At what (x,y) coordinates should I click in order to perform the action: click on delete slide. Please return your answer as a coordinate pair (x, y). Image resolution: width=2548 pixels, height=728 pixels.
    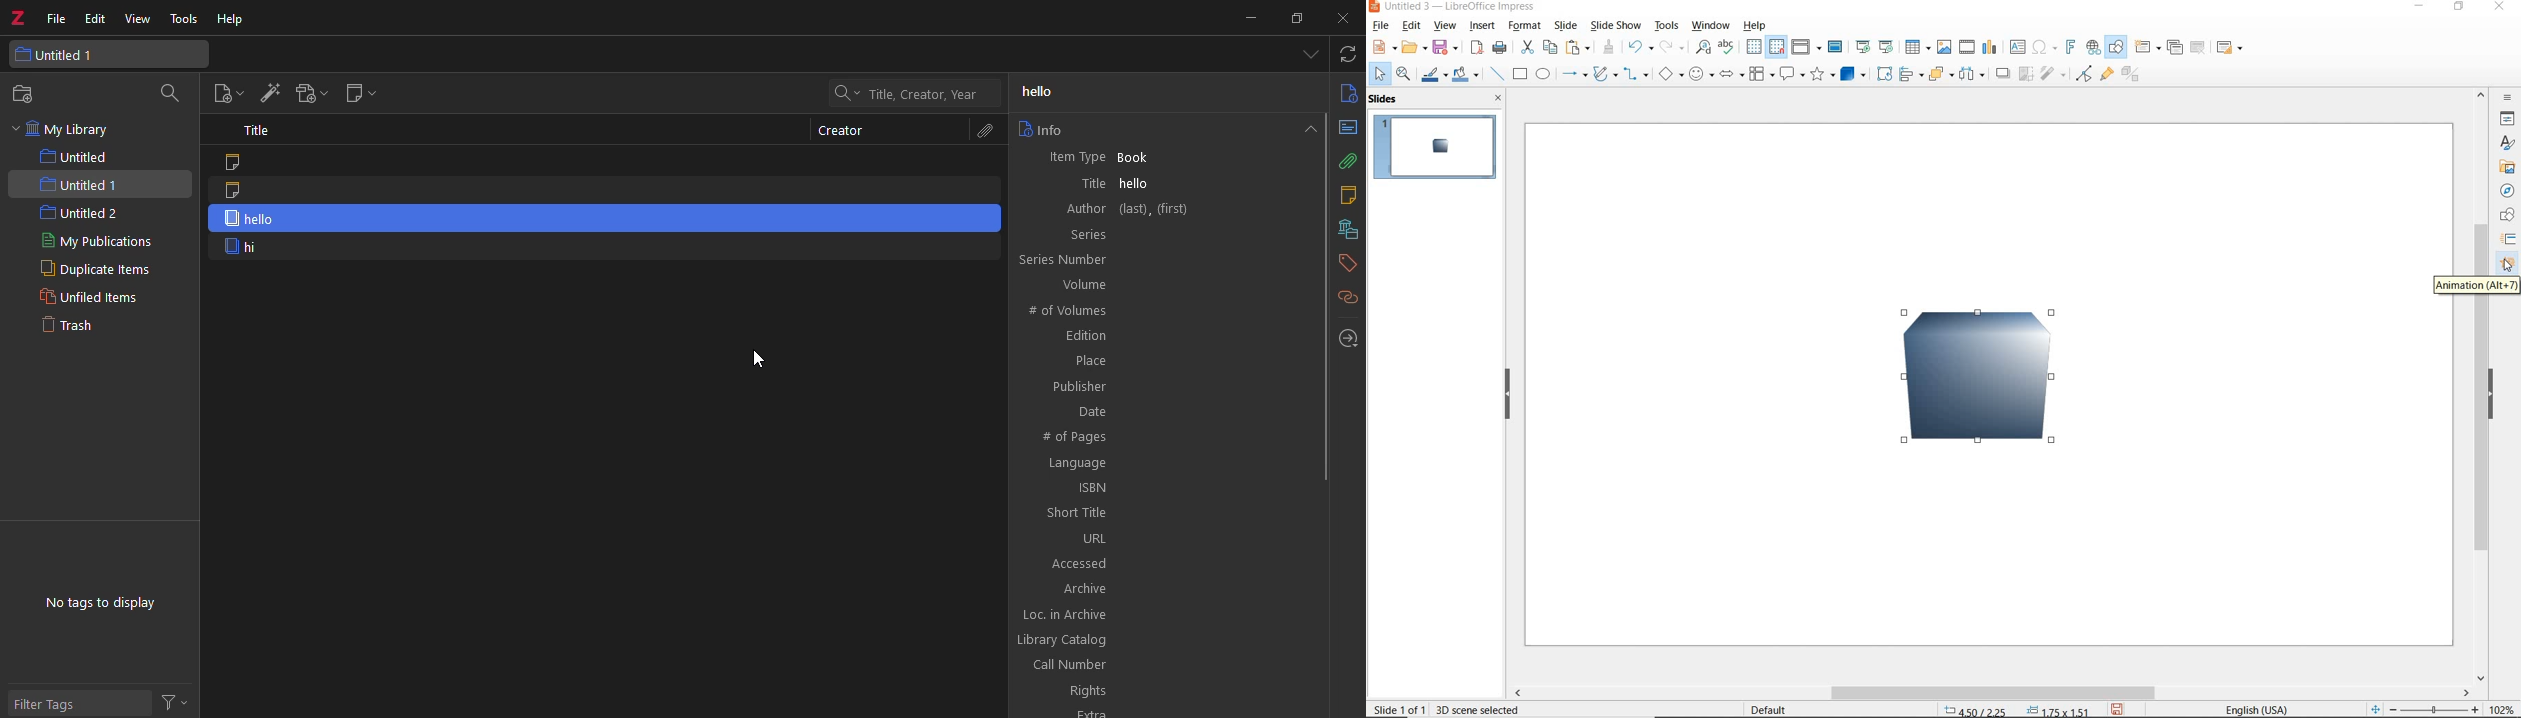
    Looking at the image, I should click on (2199, 47).